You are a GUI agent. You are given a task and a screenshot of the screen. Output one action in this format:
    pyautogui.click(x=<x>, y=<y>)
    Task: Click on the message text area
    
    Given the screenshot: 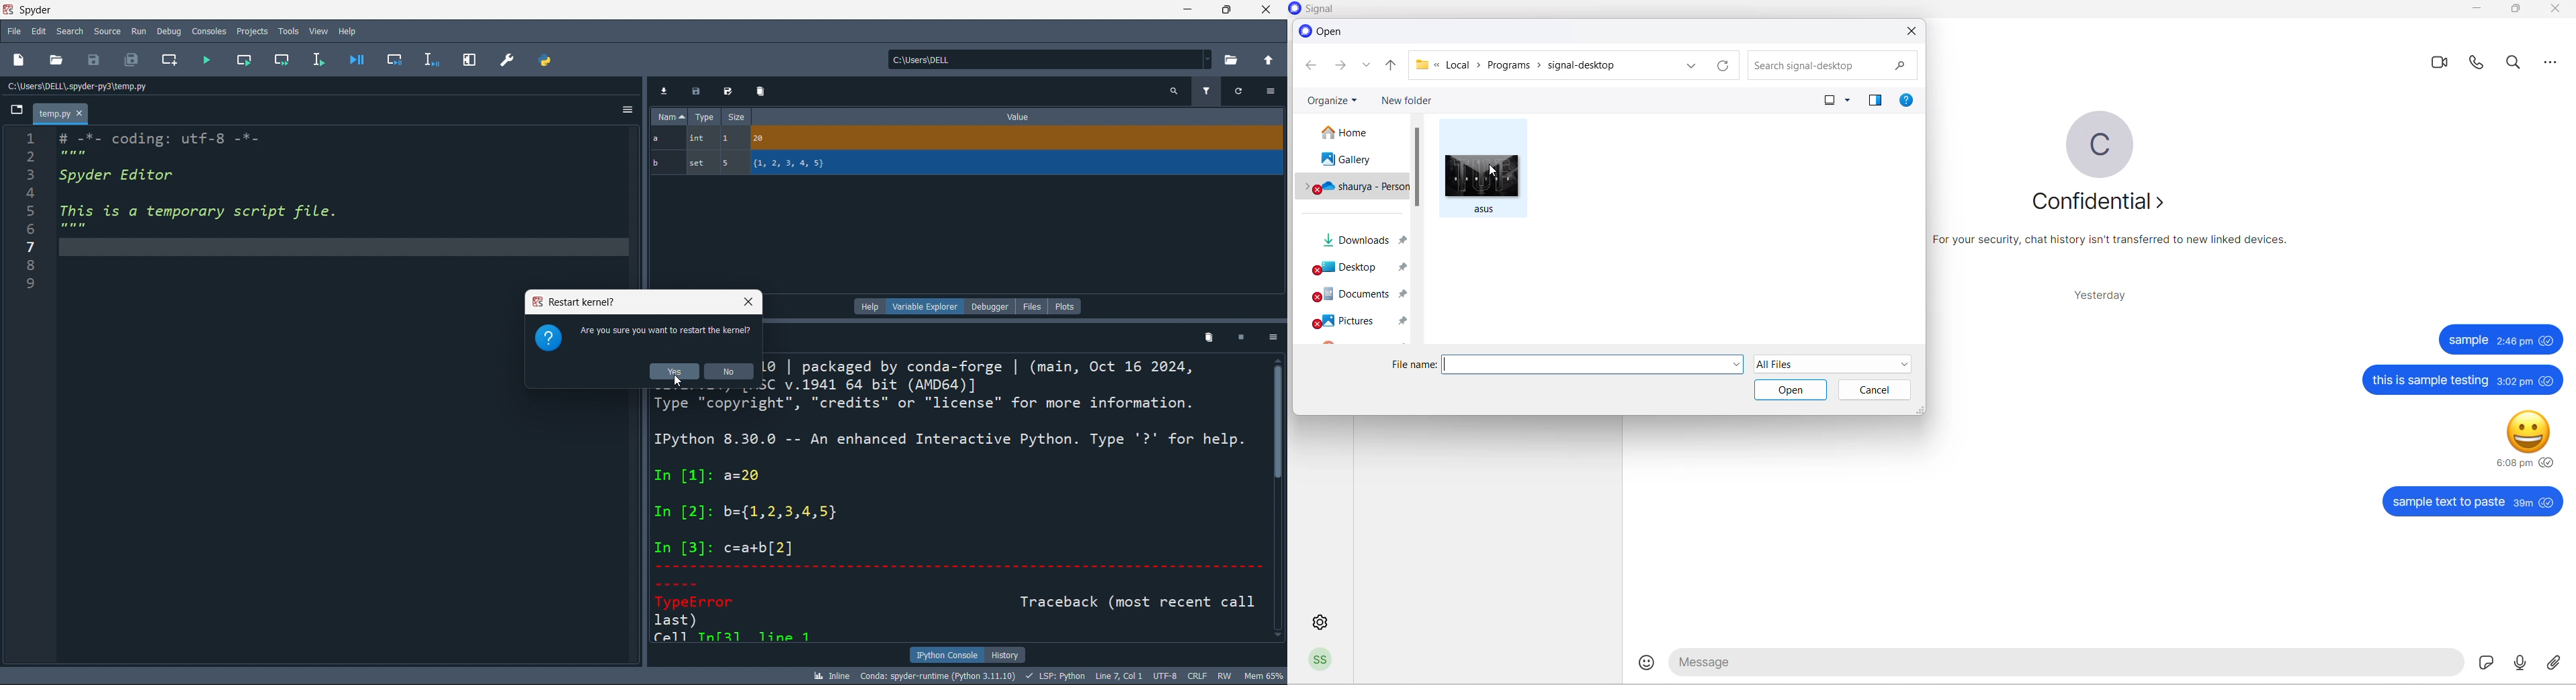 What is the action you would take?
    pyautogui.click(x=2062, y=664)
    